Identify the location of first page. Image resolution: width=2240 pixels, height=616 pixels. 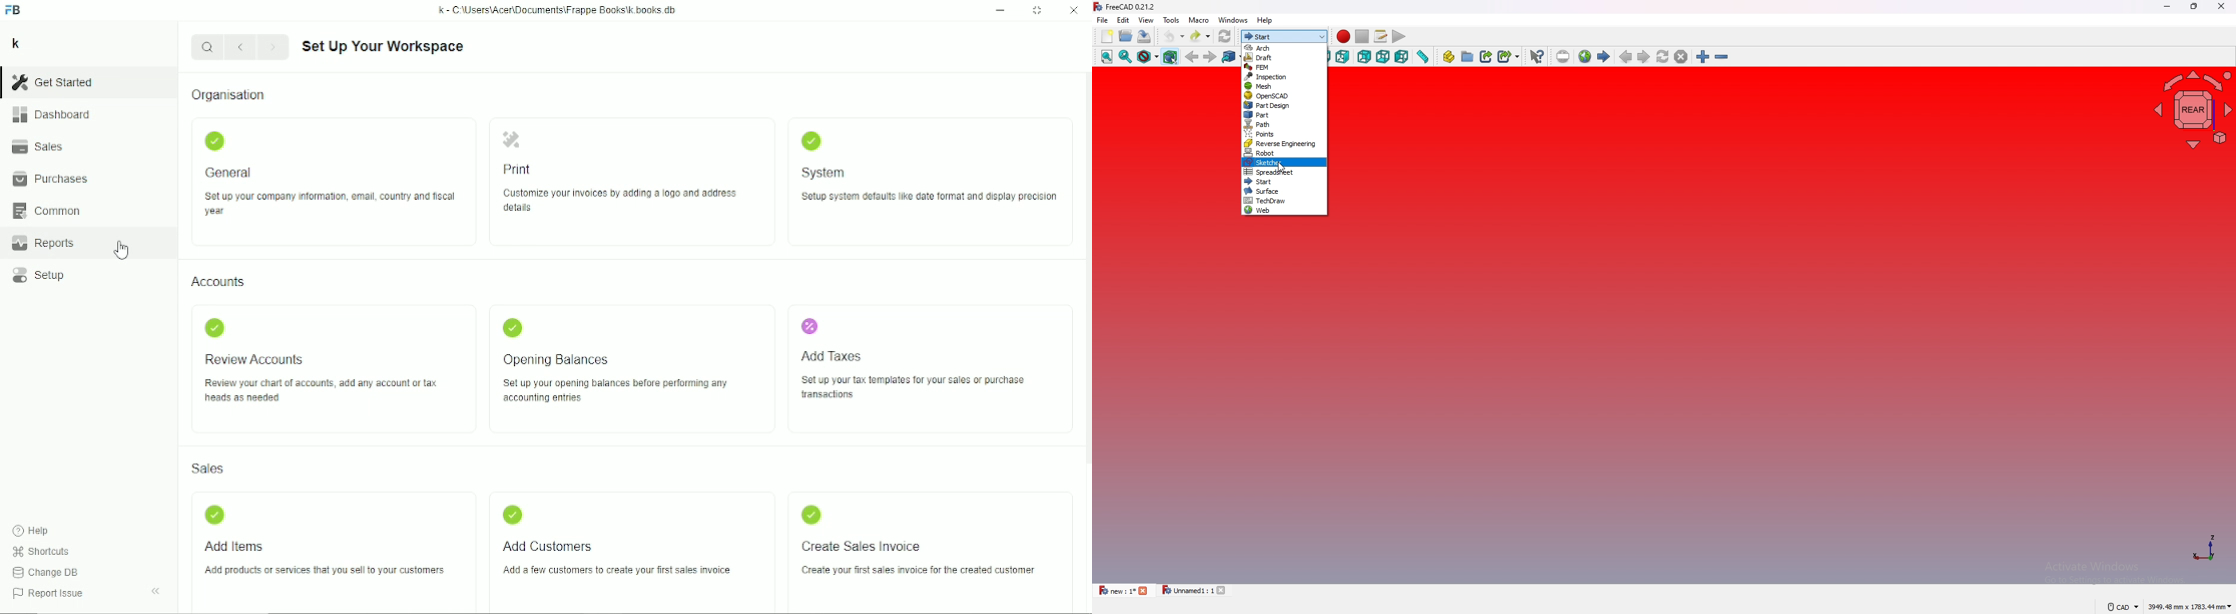
(1604, 56).